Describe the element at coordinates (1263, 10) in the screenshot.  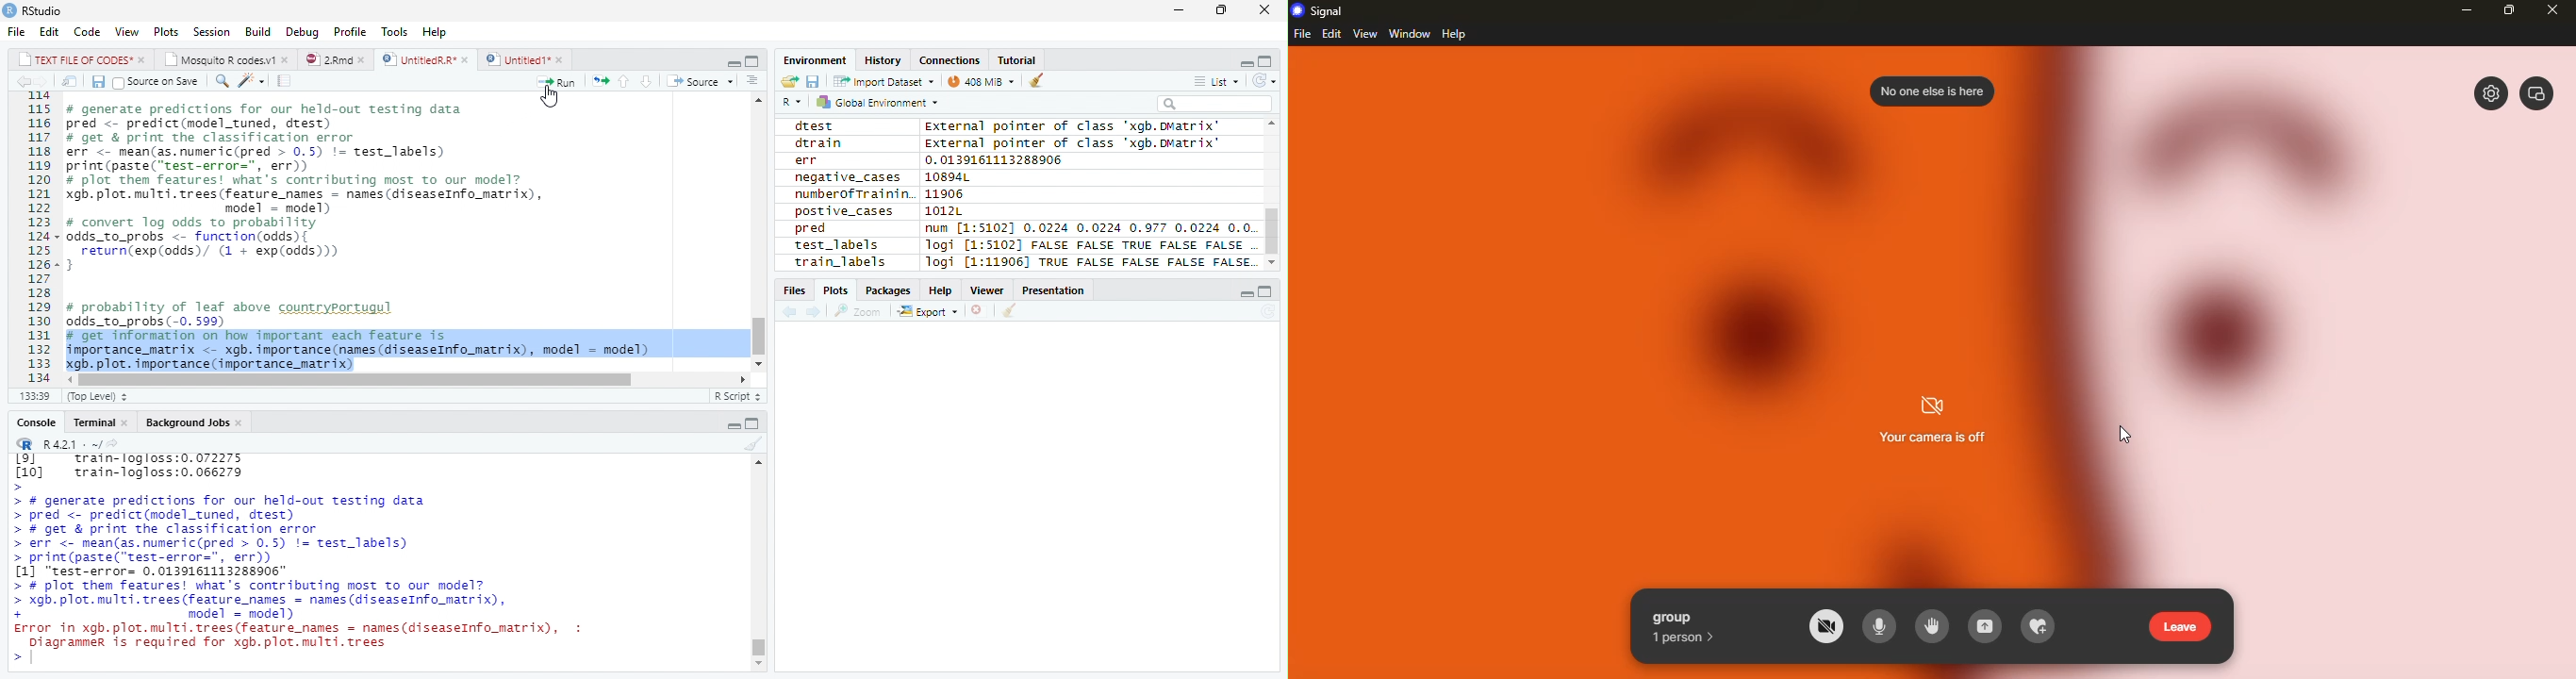
I see `Close` at that location.